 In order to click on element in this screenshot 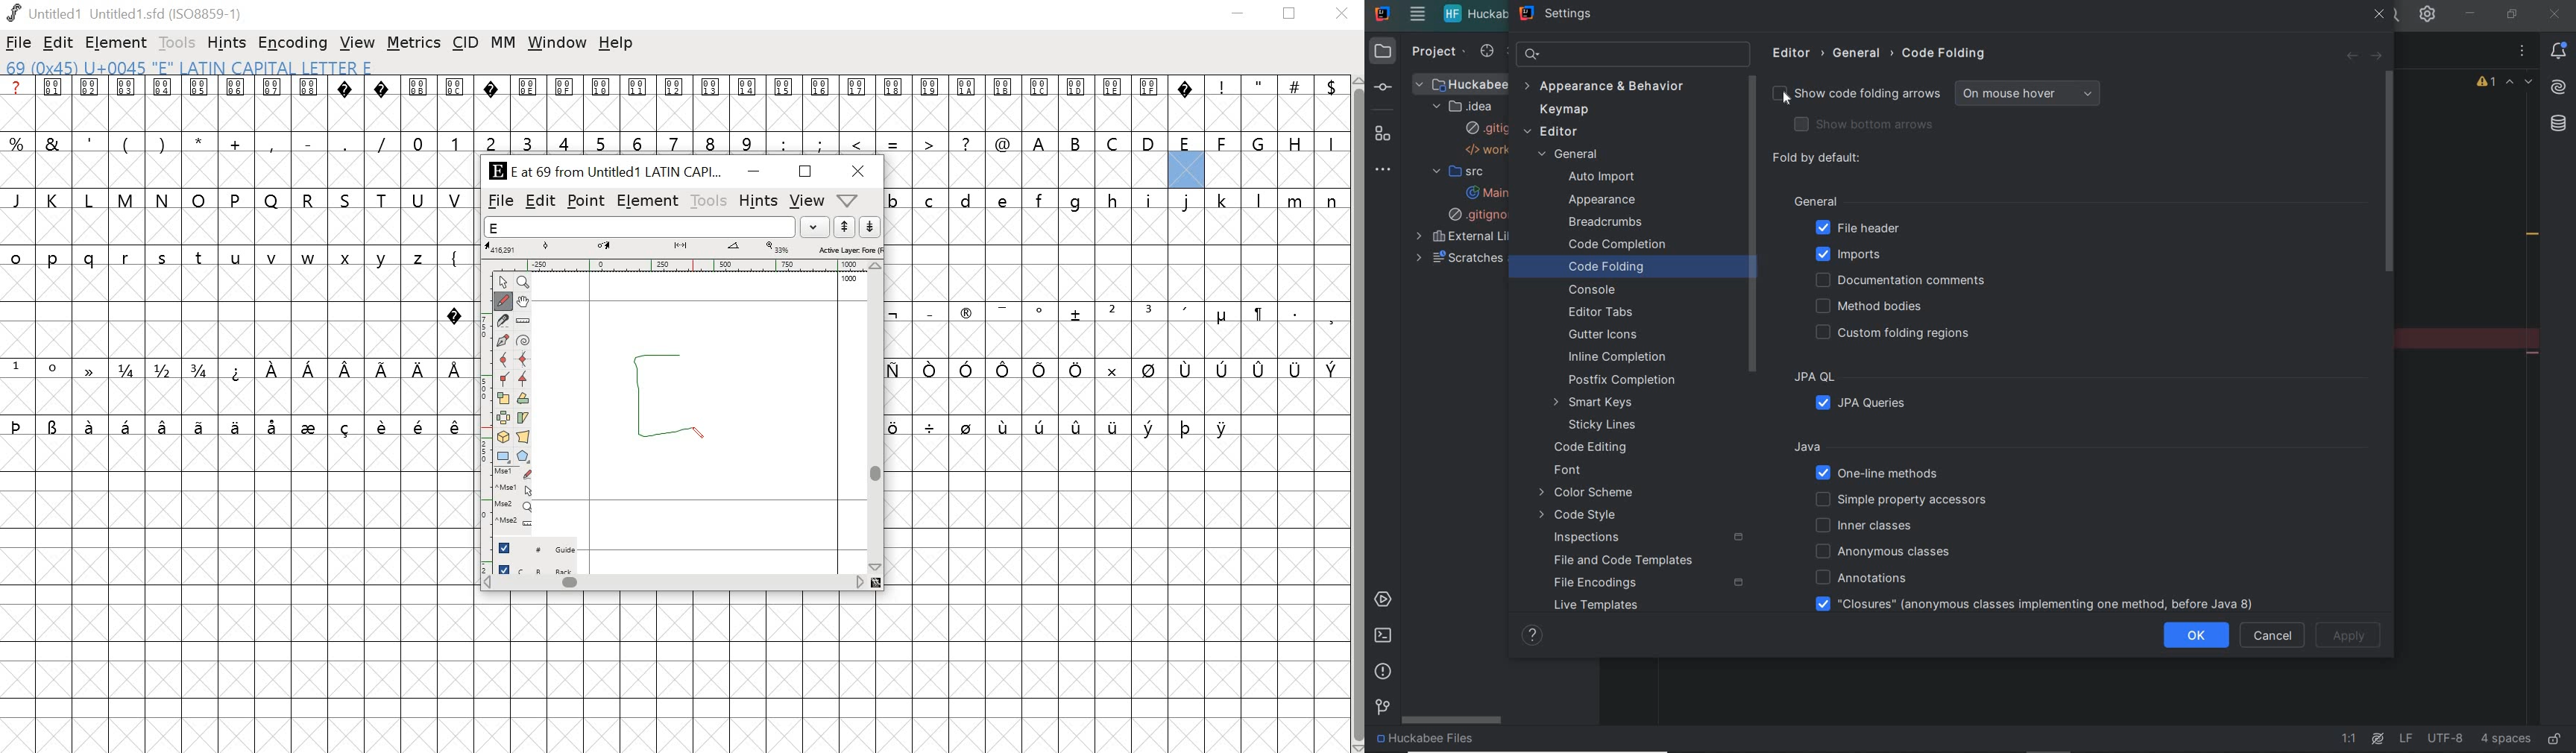, I will do `click(113, 42)`.